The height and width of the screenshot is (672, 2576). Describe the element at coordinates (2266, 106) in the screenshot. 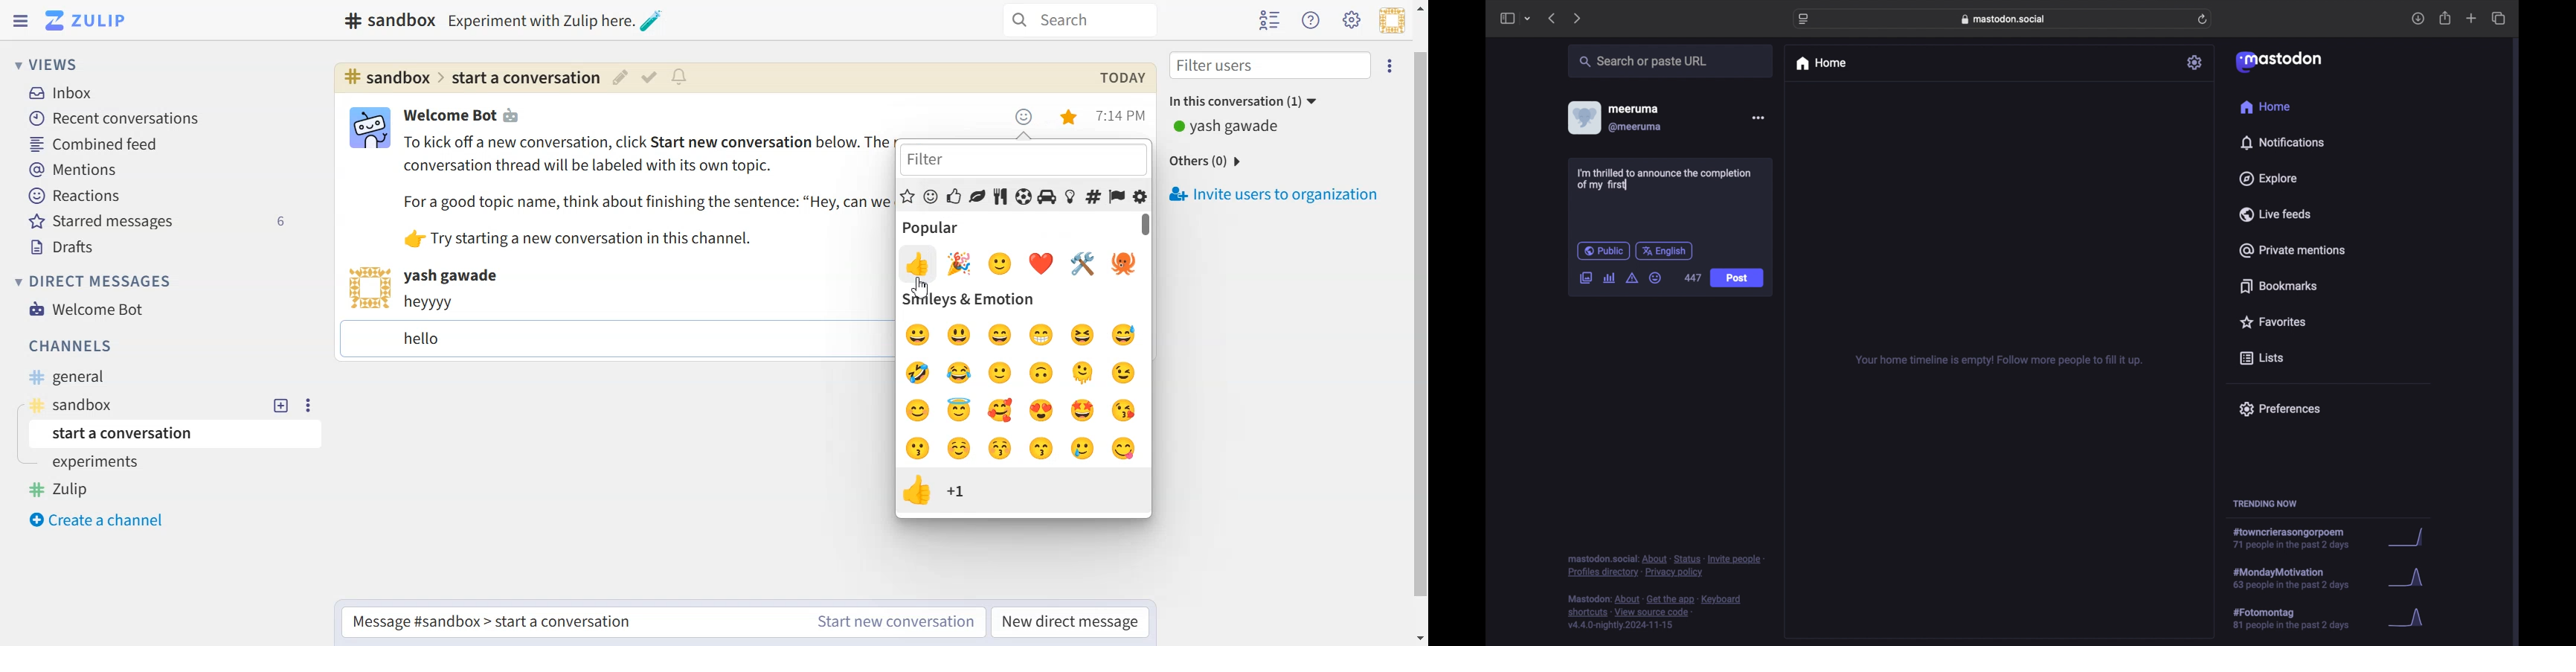

I see `home` at that location.